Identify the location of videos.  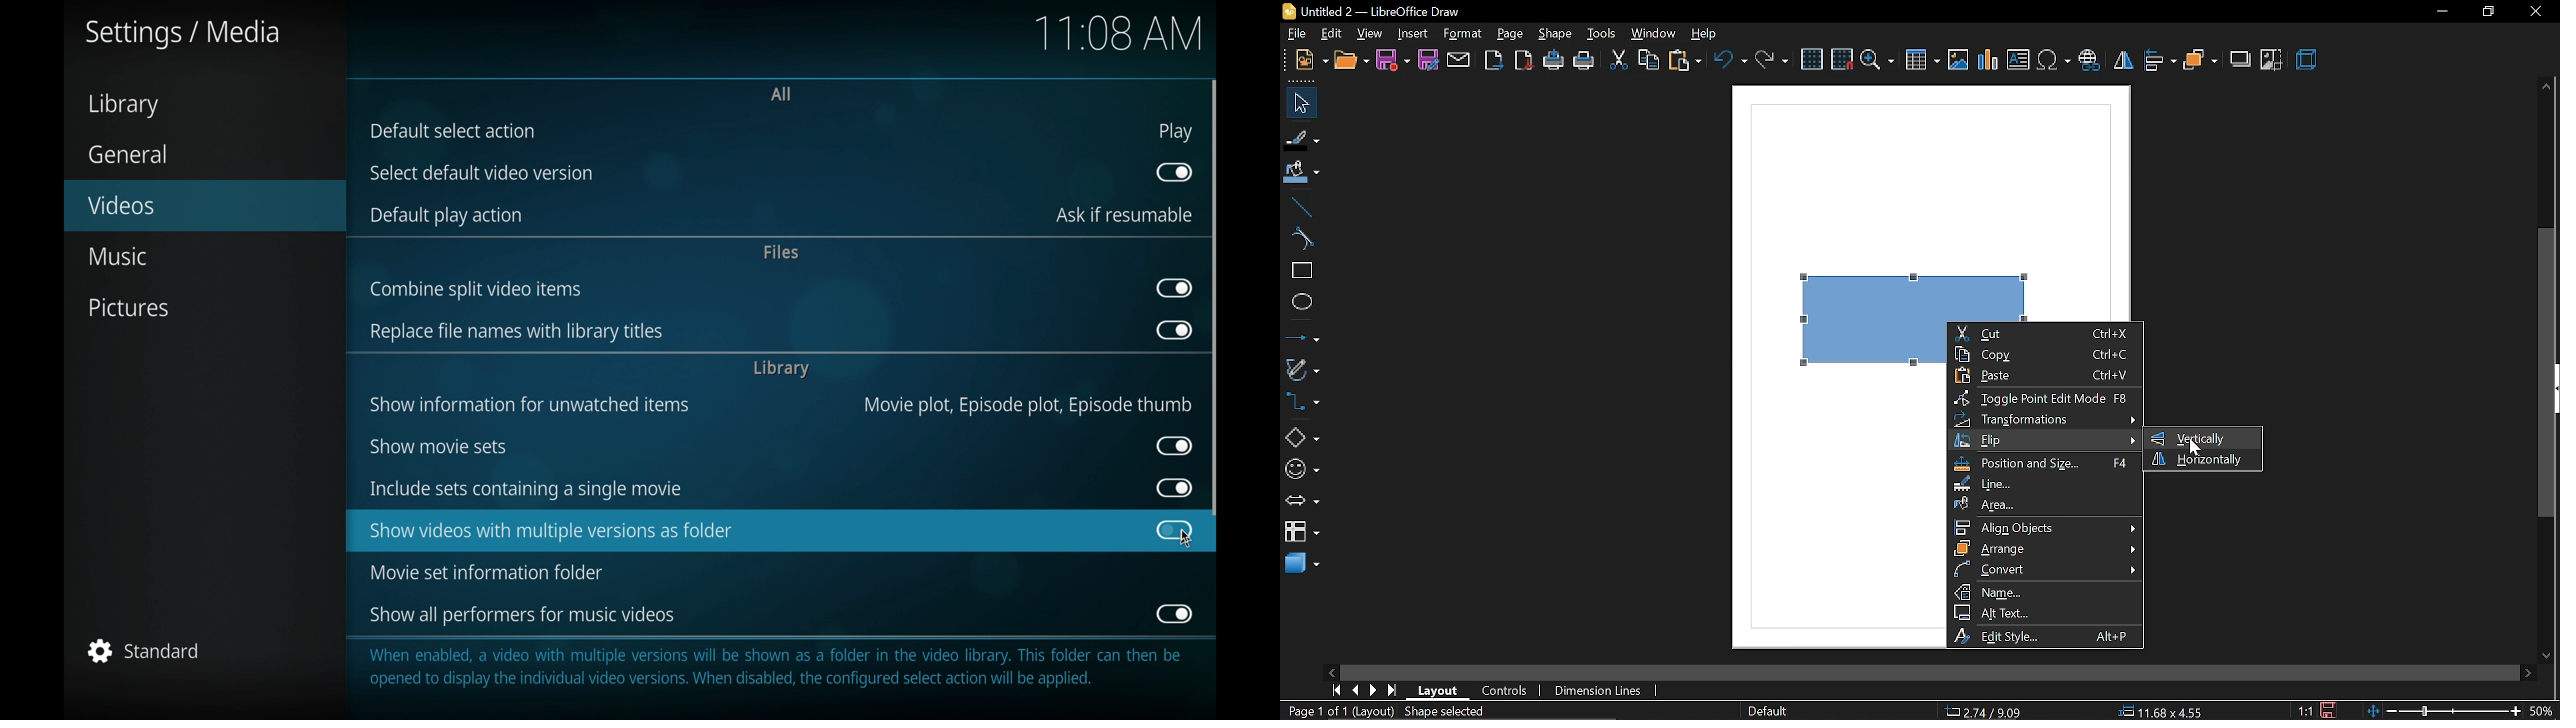
(205, 205).